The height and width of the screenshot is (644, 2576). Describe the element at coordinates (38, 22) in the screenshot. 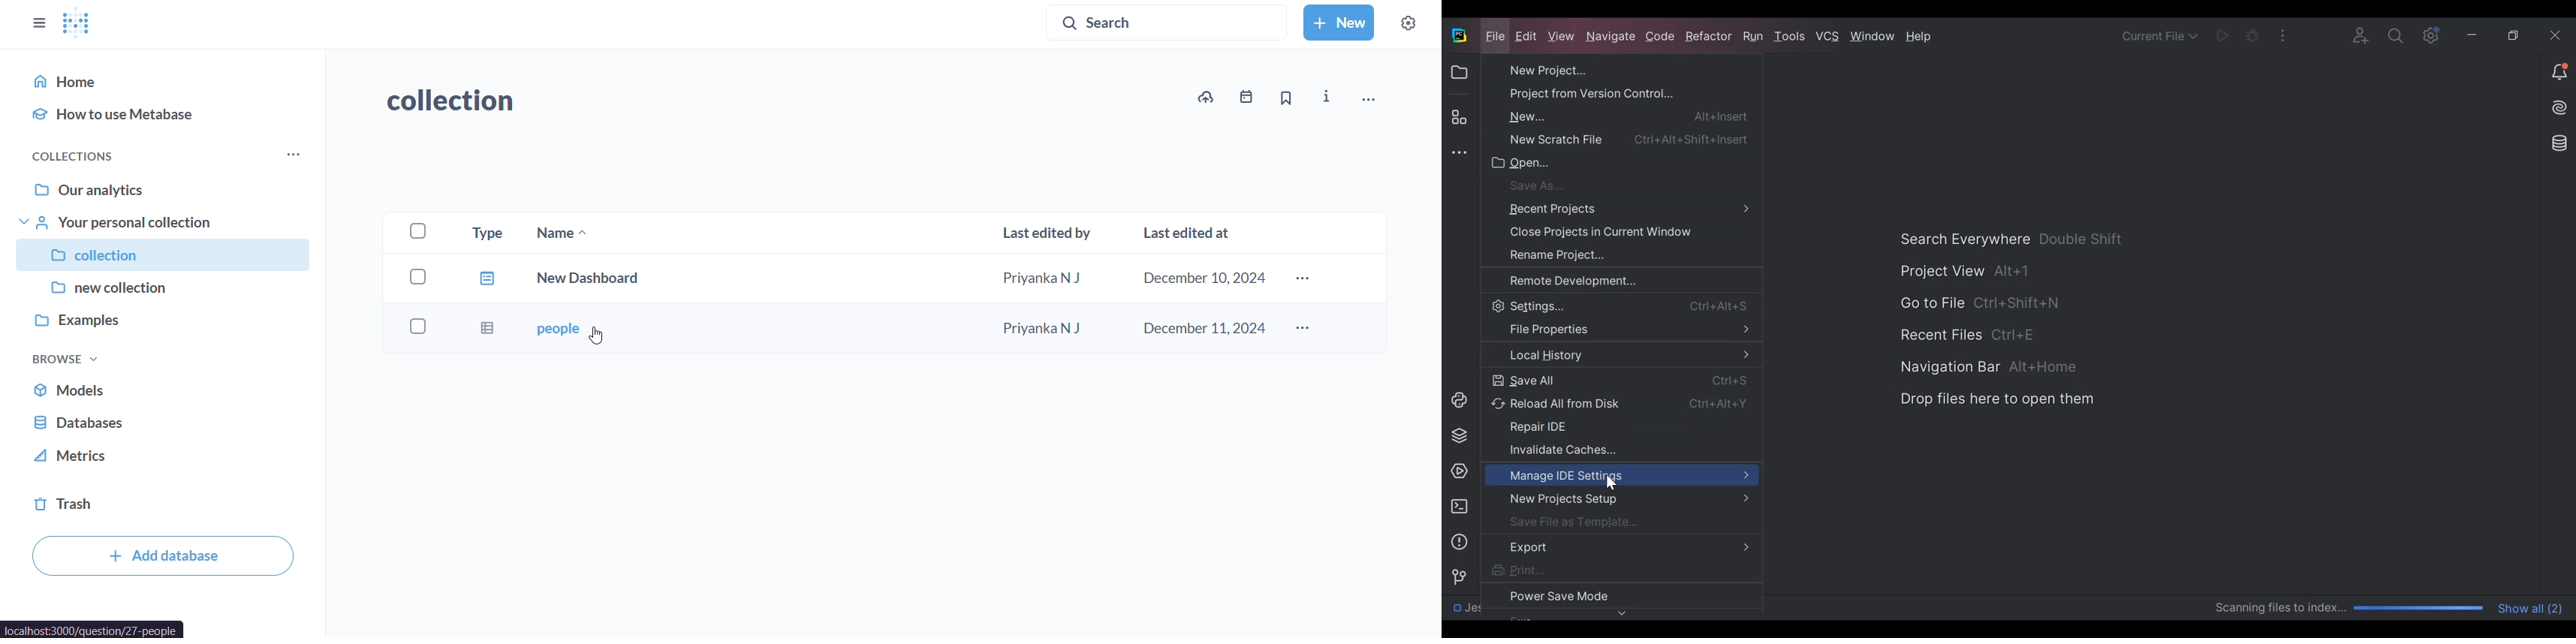

I see `close sidebar` at that location.